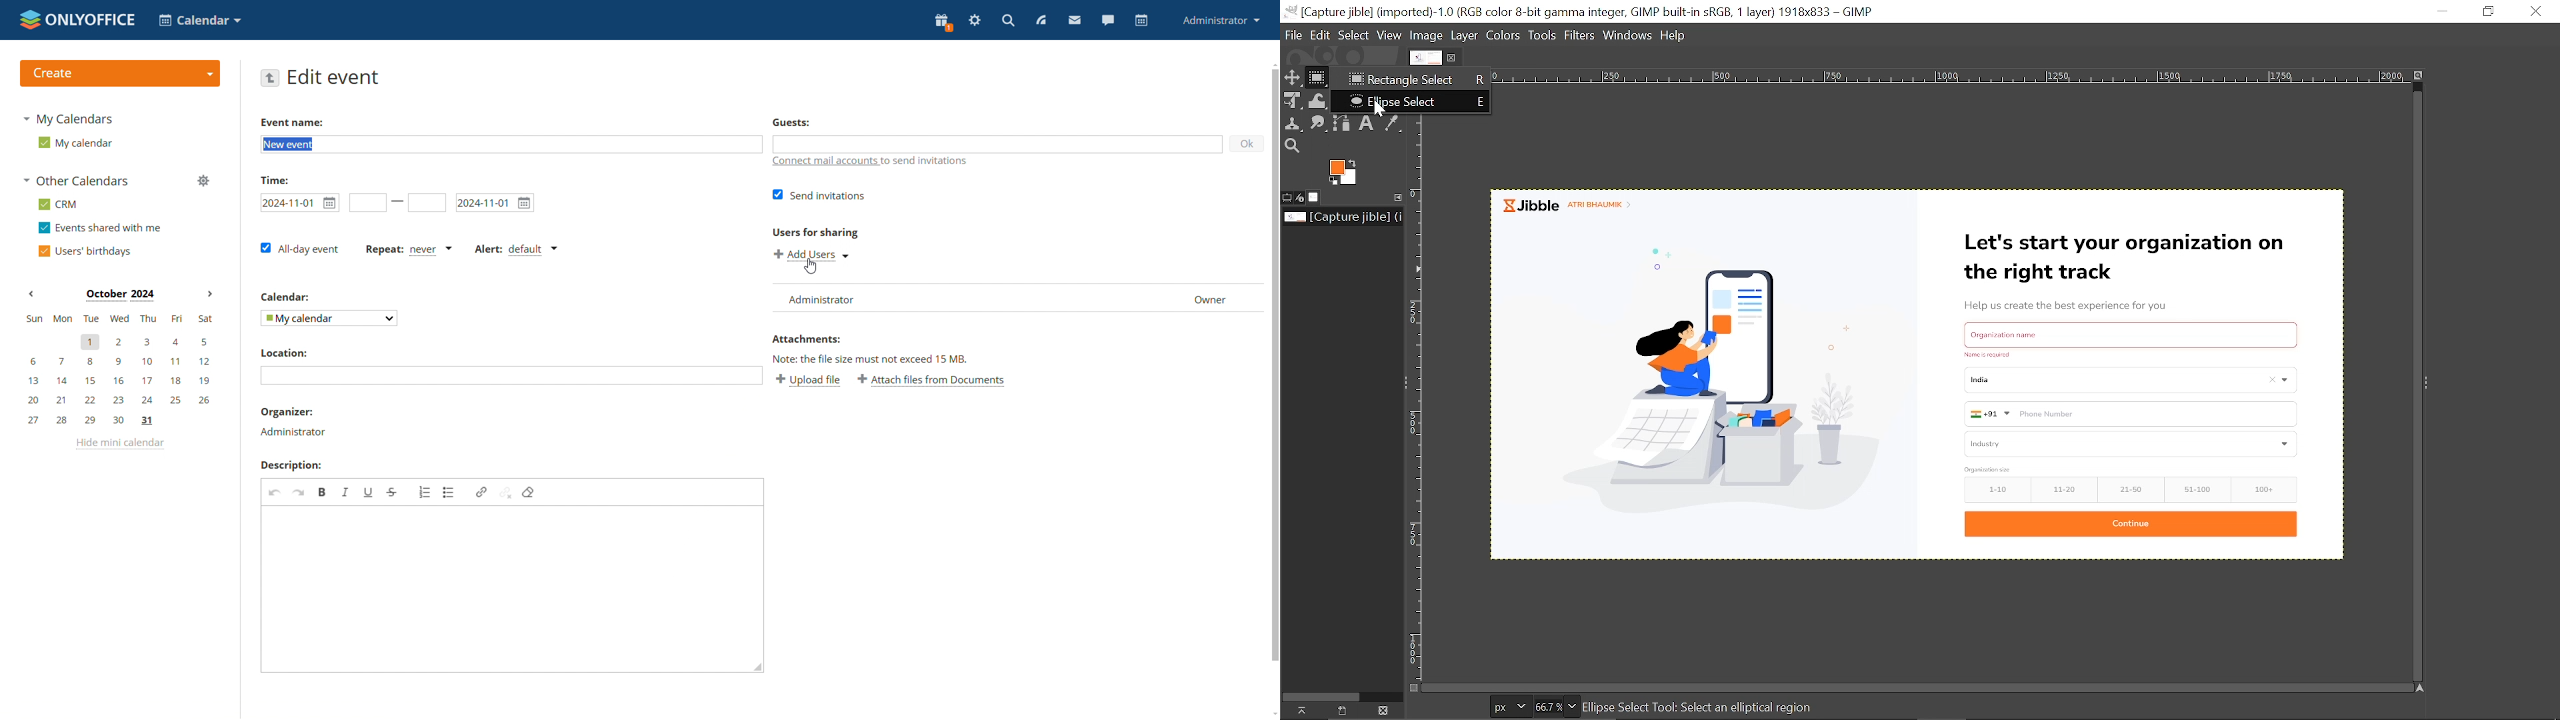 This screenshot has width=2576, height=728. What do you see at coordinates (1430, 34) in the screenshot?
I see `Image` at bounding box center [1430, 34].